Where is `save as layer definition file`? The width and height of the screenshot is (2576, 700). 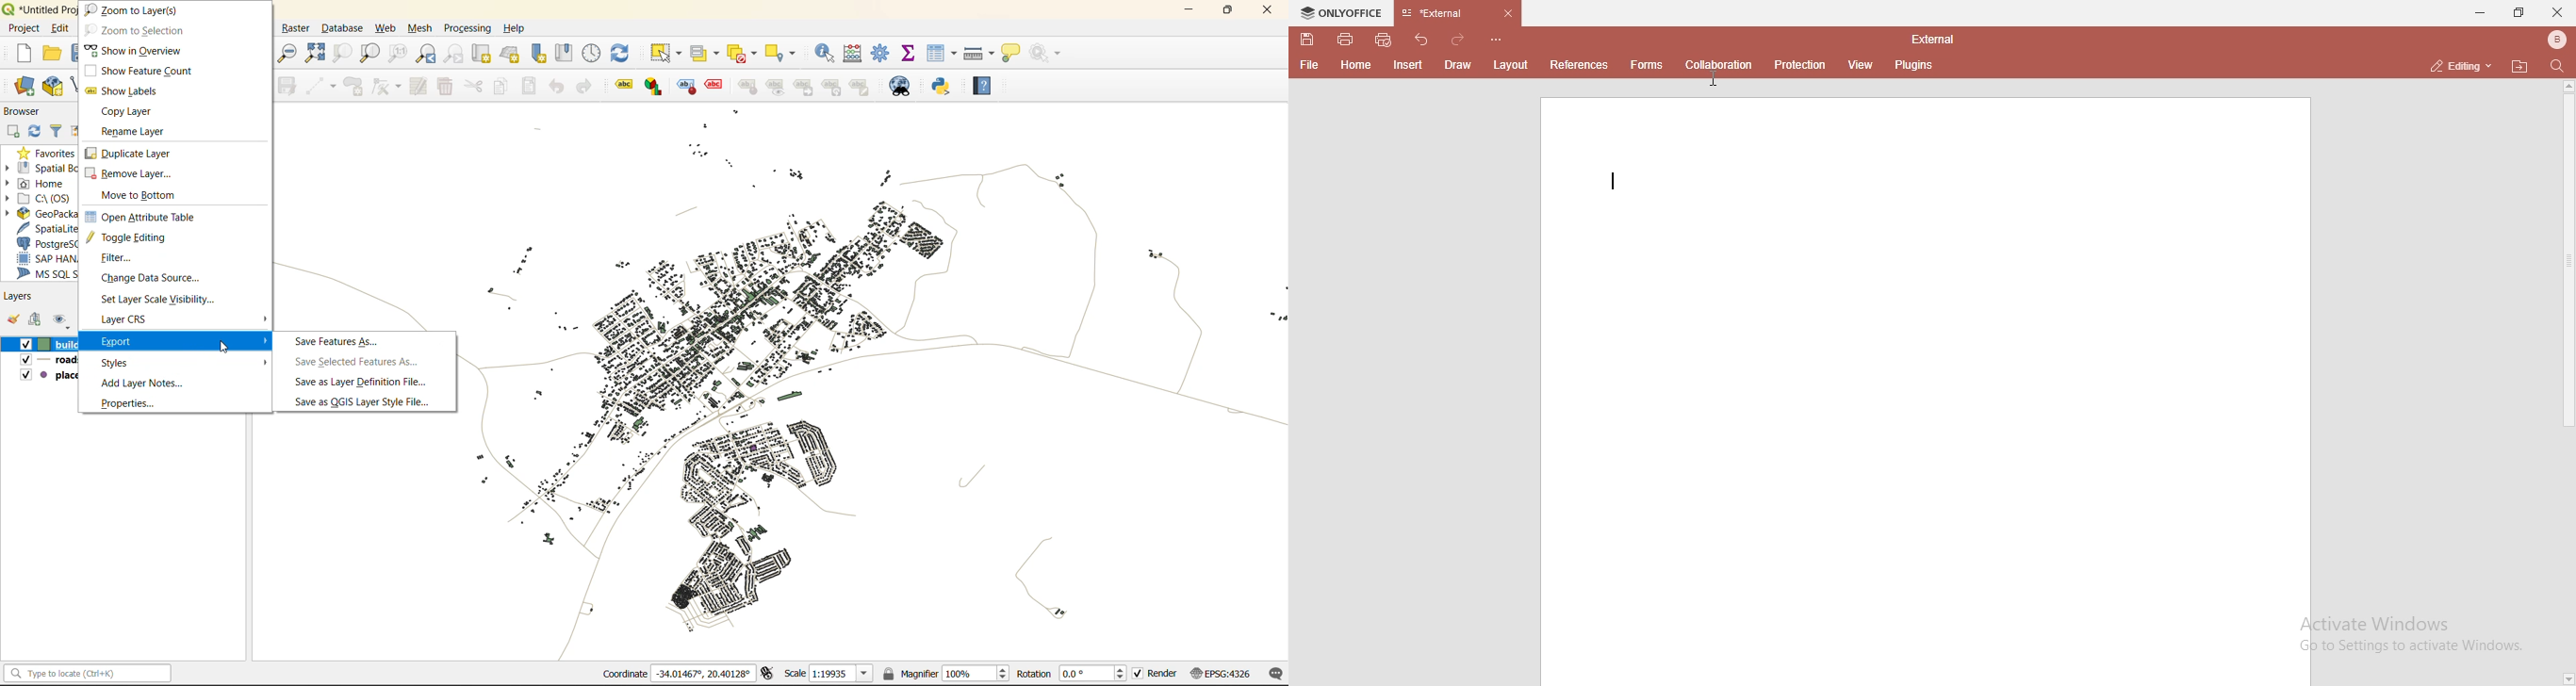
save as layer definition file is located at coordinates (364, 382).